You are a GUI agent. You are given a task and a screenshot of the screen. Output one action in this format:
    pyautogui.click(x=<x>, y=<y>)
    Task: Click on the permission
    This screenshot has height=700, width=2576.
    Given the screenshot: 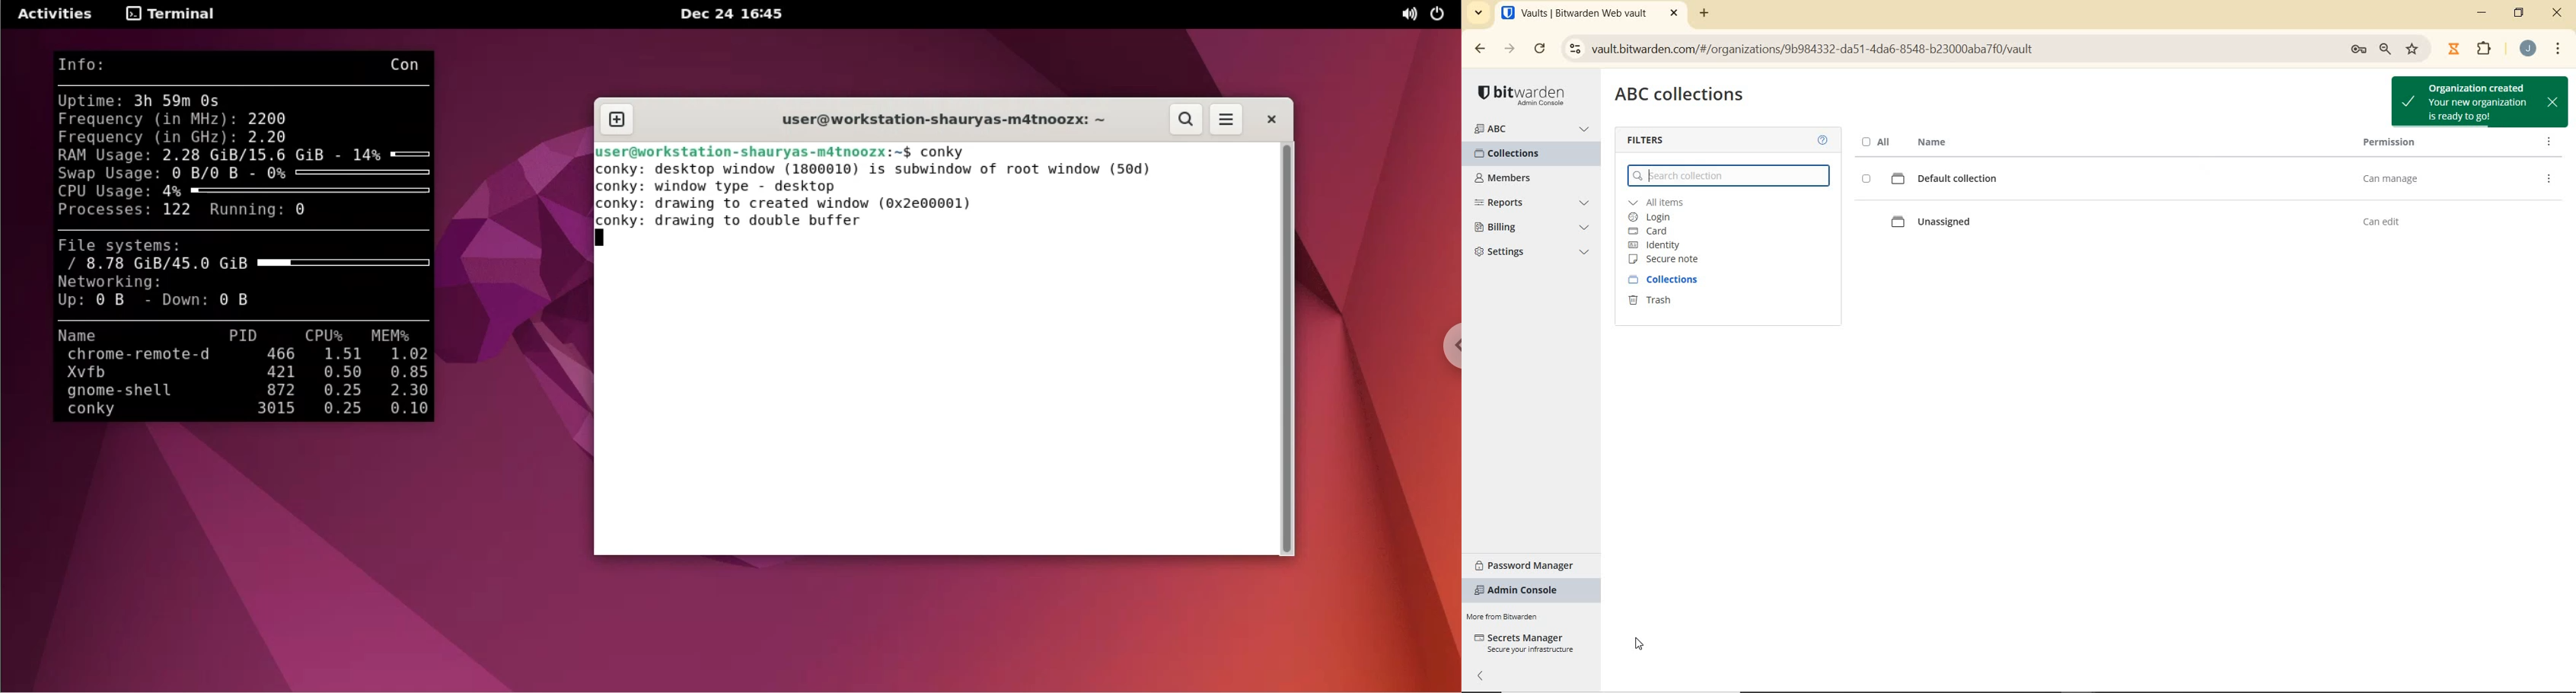 What is the action you would take?
    pyautogui.click(x=2387, y=145)
    